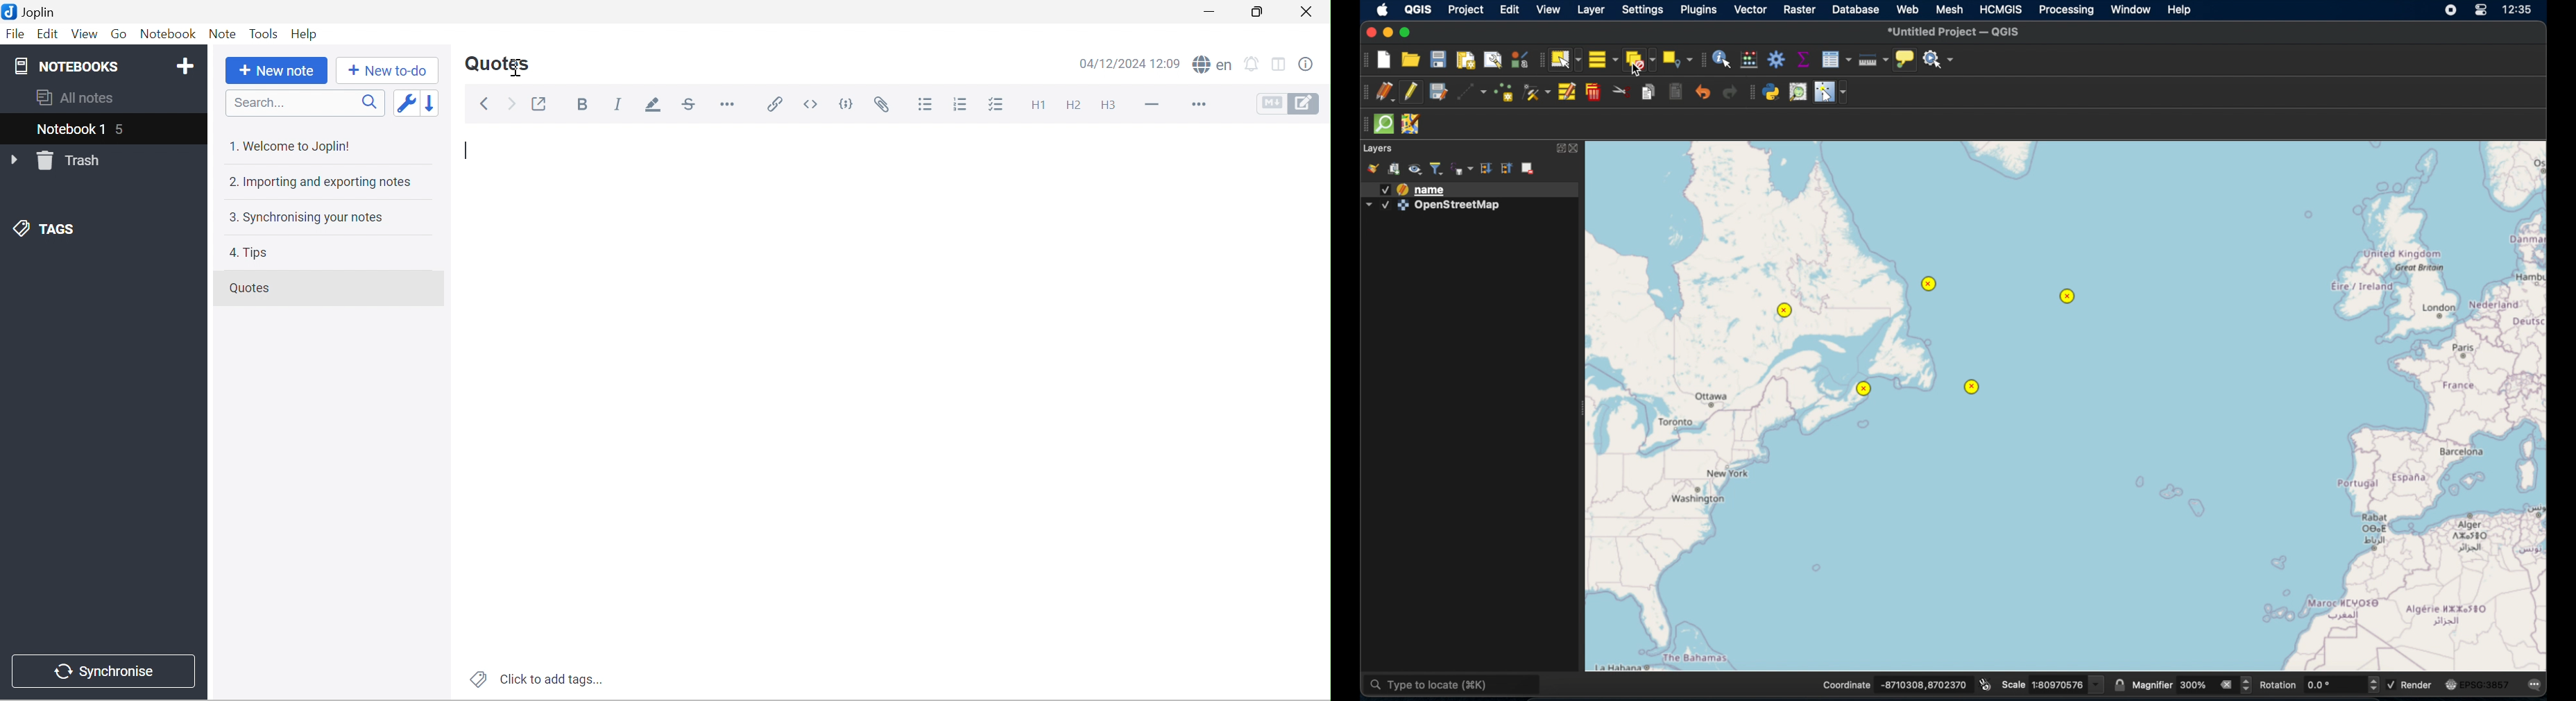 The width and height of the screenshot is (2576, 728). Describe the element at coordinates (1458, 206) in the screenshot. I see `OpenStreetMap` at that location.